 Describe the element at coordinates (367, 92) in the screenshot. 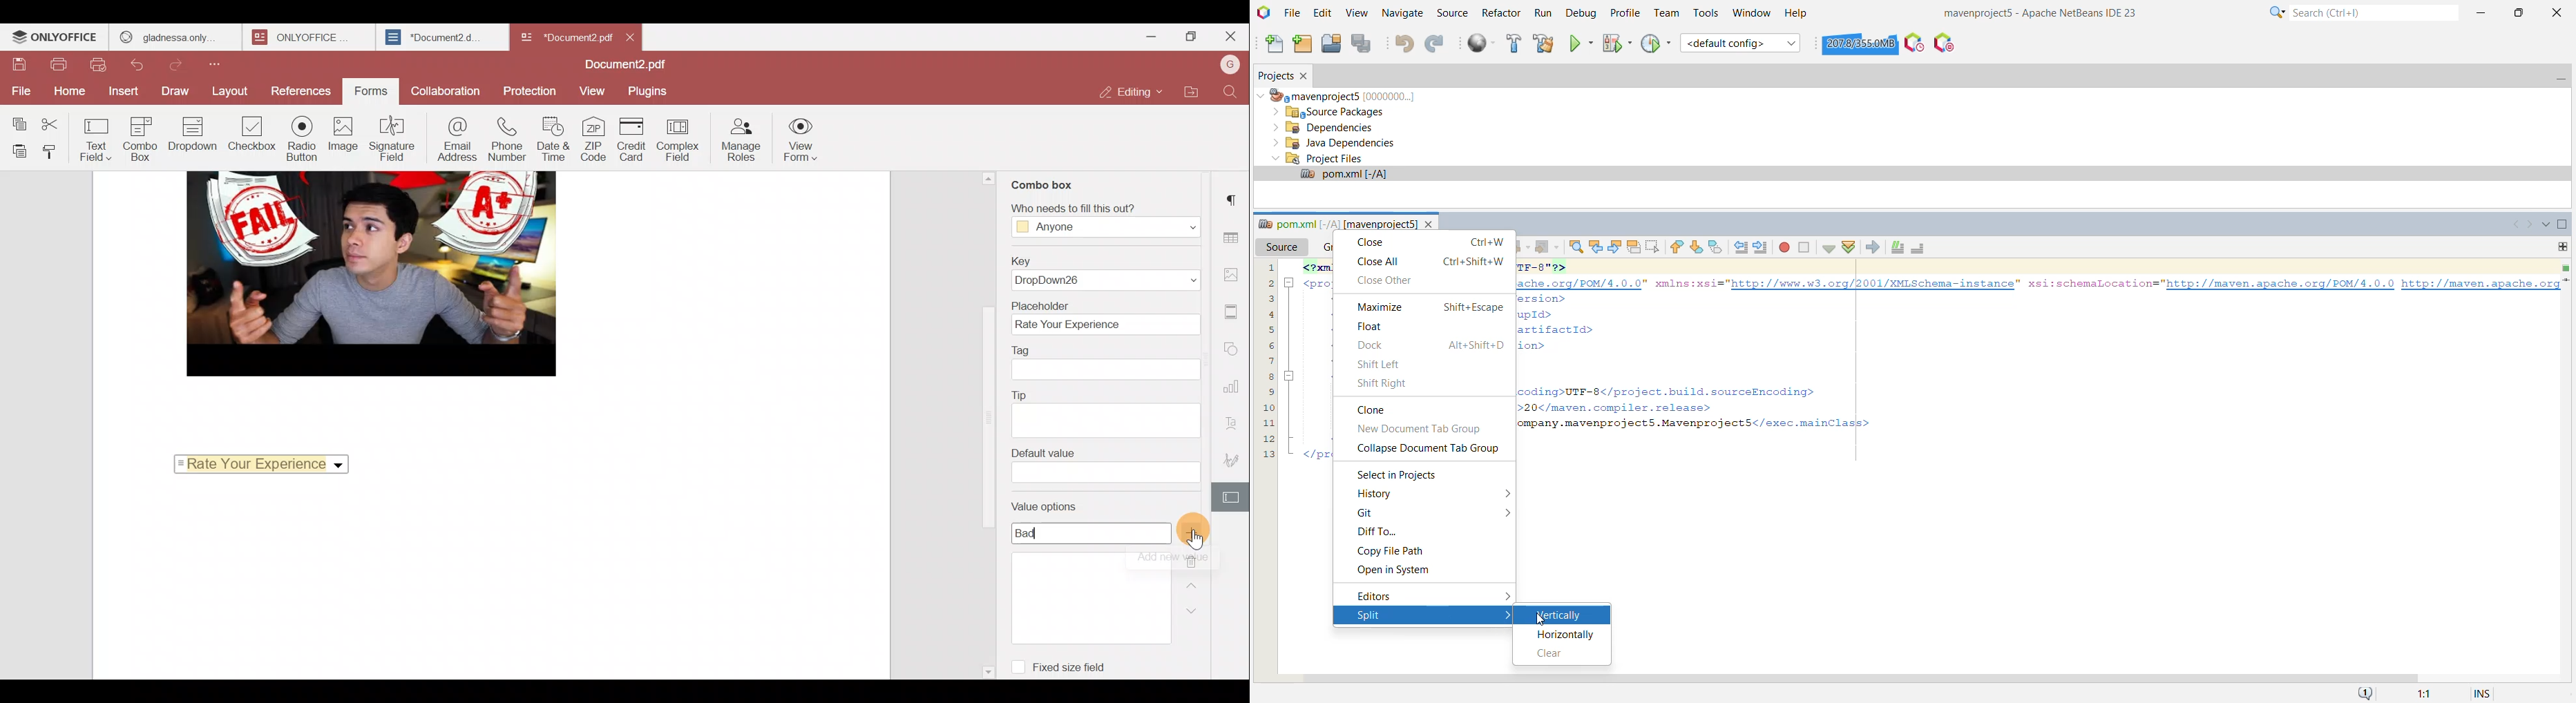

I see `Forms` at that location.